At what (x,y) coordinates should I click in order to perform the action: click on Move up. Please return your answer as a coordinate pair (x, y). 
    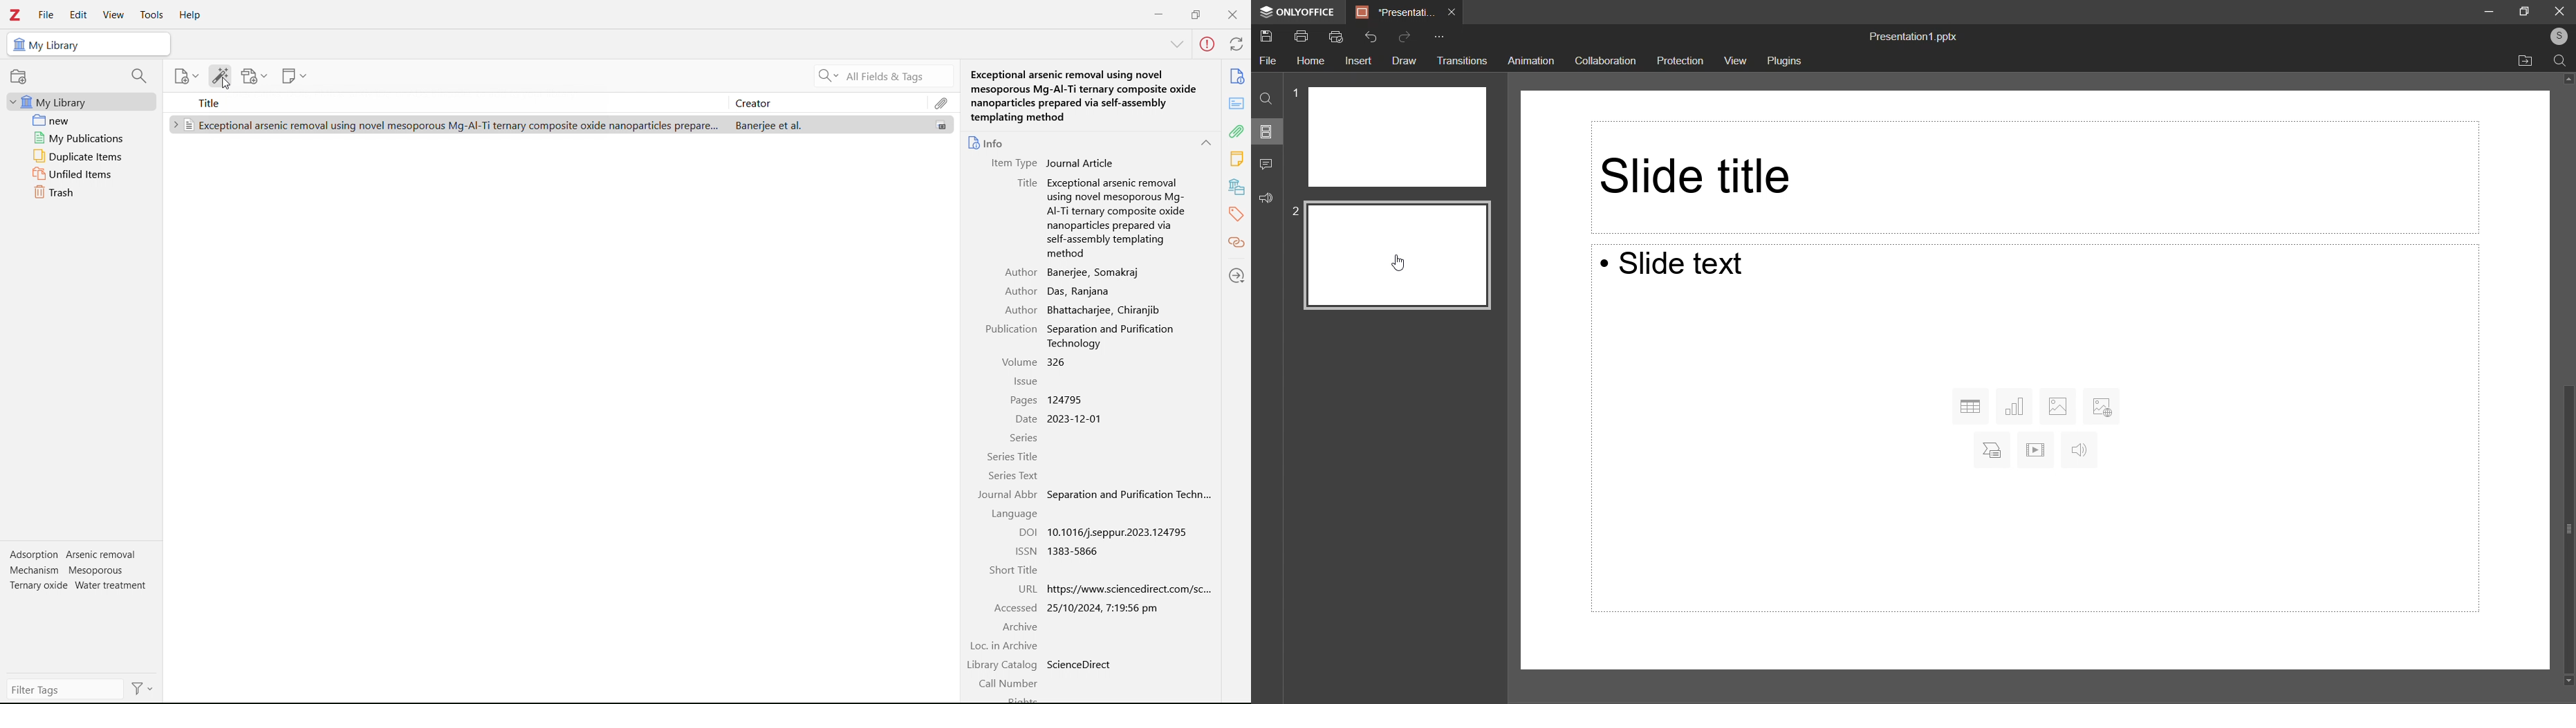
    Looking at the image, I should click on (2565, 80).